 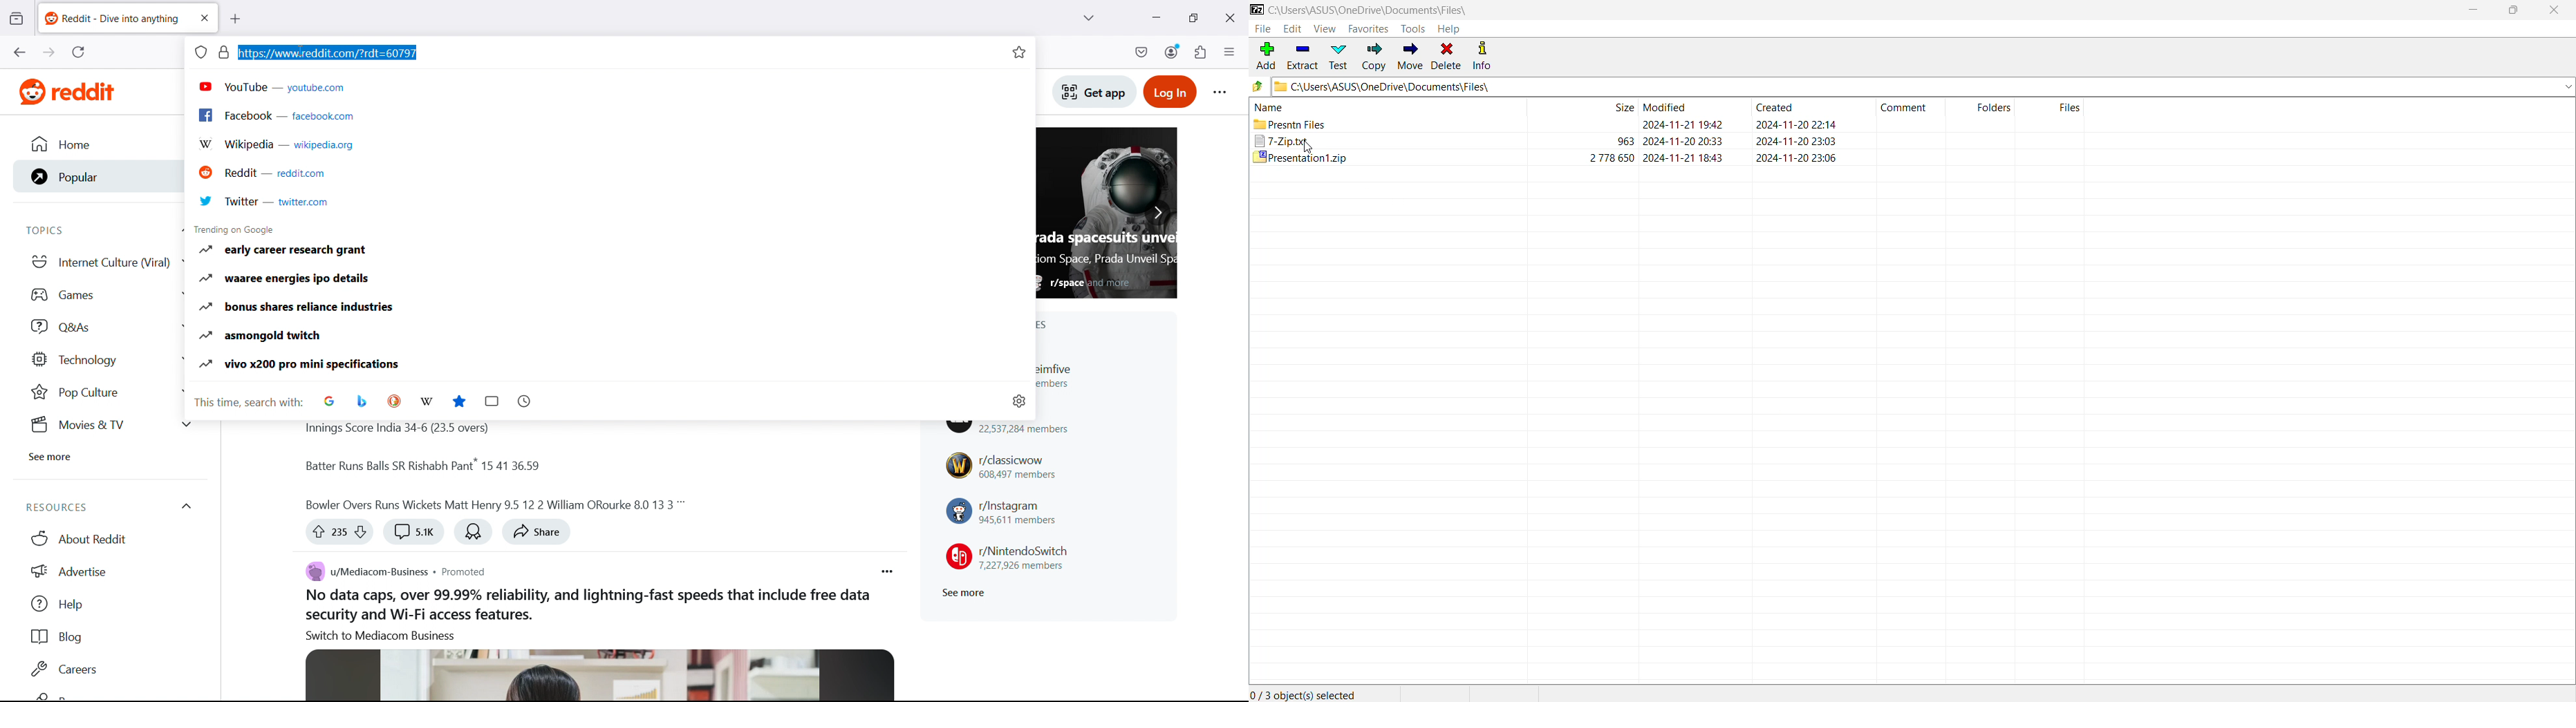 What do you see at coordinates (1007, 556) in the screenshot?
I see `r/NintendoSwitch` at bounding box center [1007, 556].